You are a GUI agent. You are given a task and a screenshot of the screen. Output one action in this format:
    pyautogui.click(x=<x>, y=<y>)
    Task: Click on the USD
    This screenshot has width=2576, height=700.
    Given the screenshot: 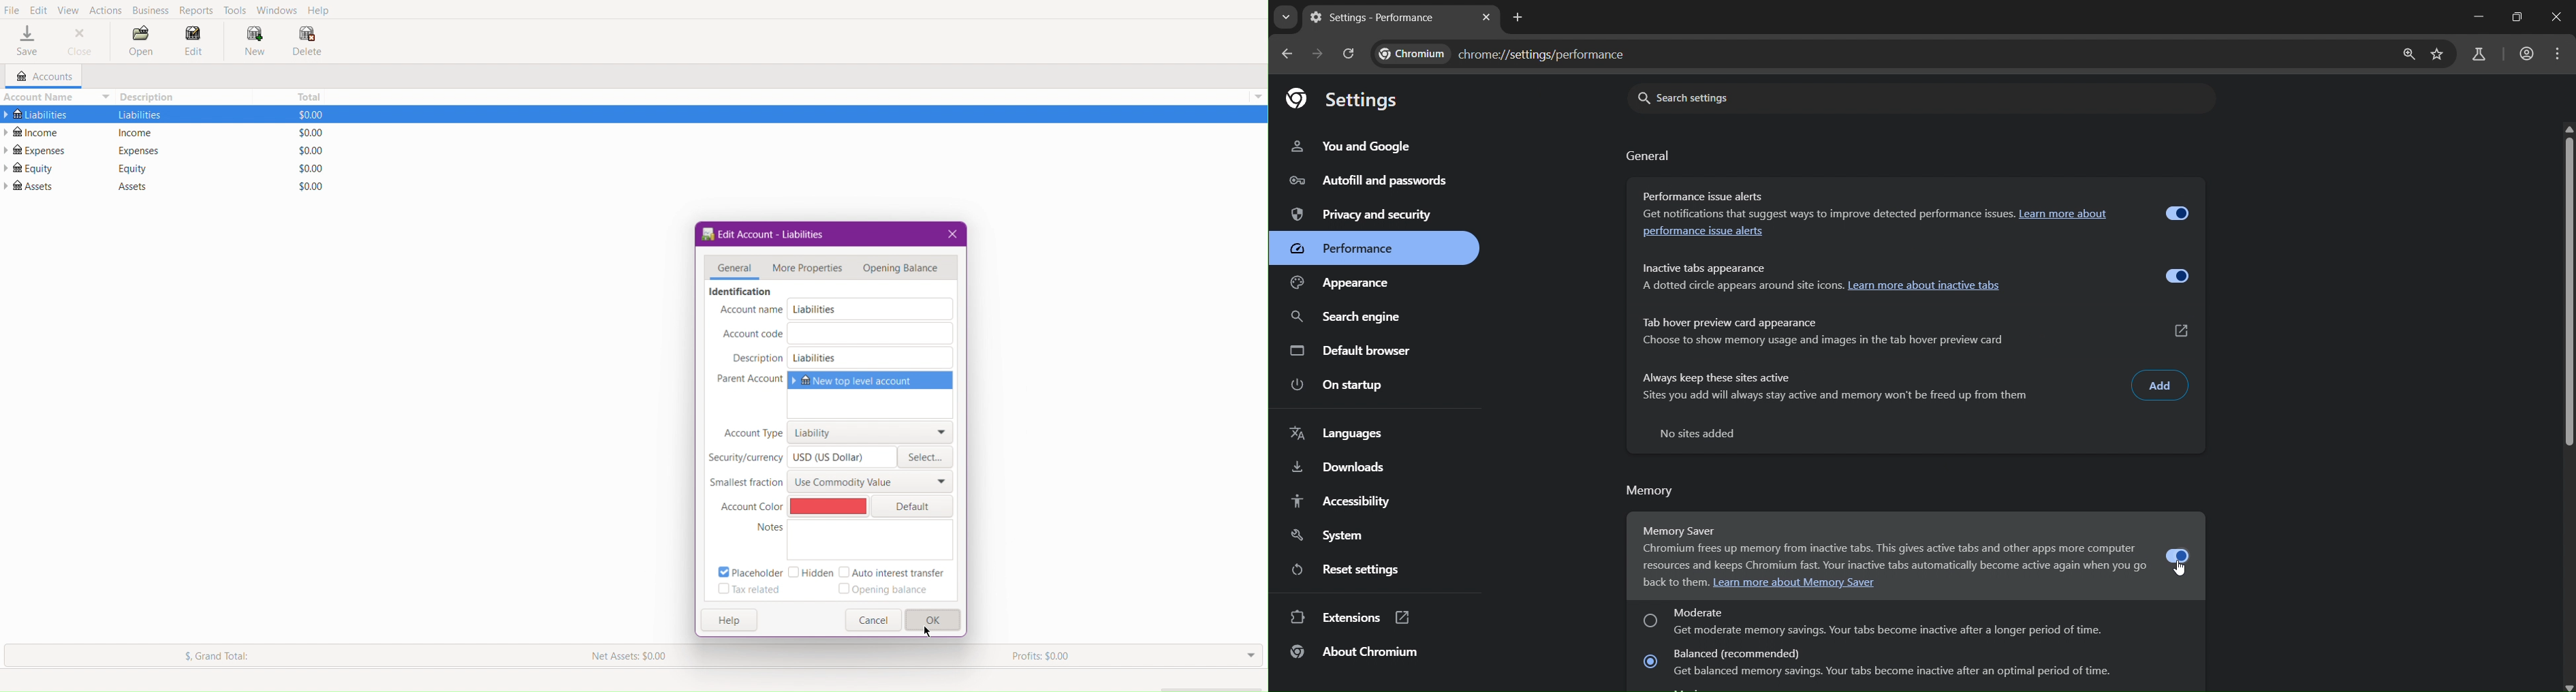 What is the action you would take?
    pyautogui.click(x=842, y=458)
    